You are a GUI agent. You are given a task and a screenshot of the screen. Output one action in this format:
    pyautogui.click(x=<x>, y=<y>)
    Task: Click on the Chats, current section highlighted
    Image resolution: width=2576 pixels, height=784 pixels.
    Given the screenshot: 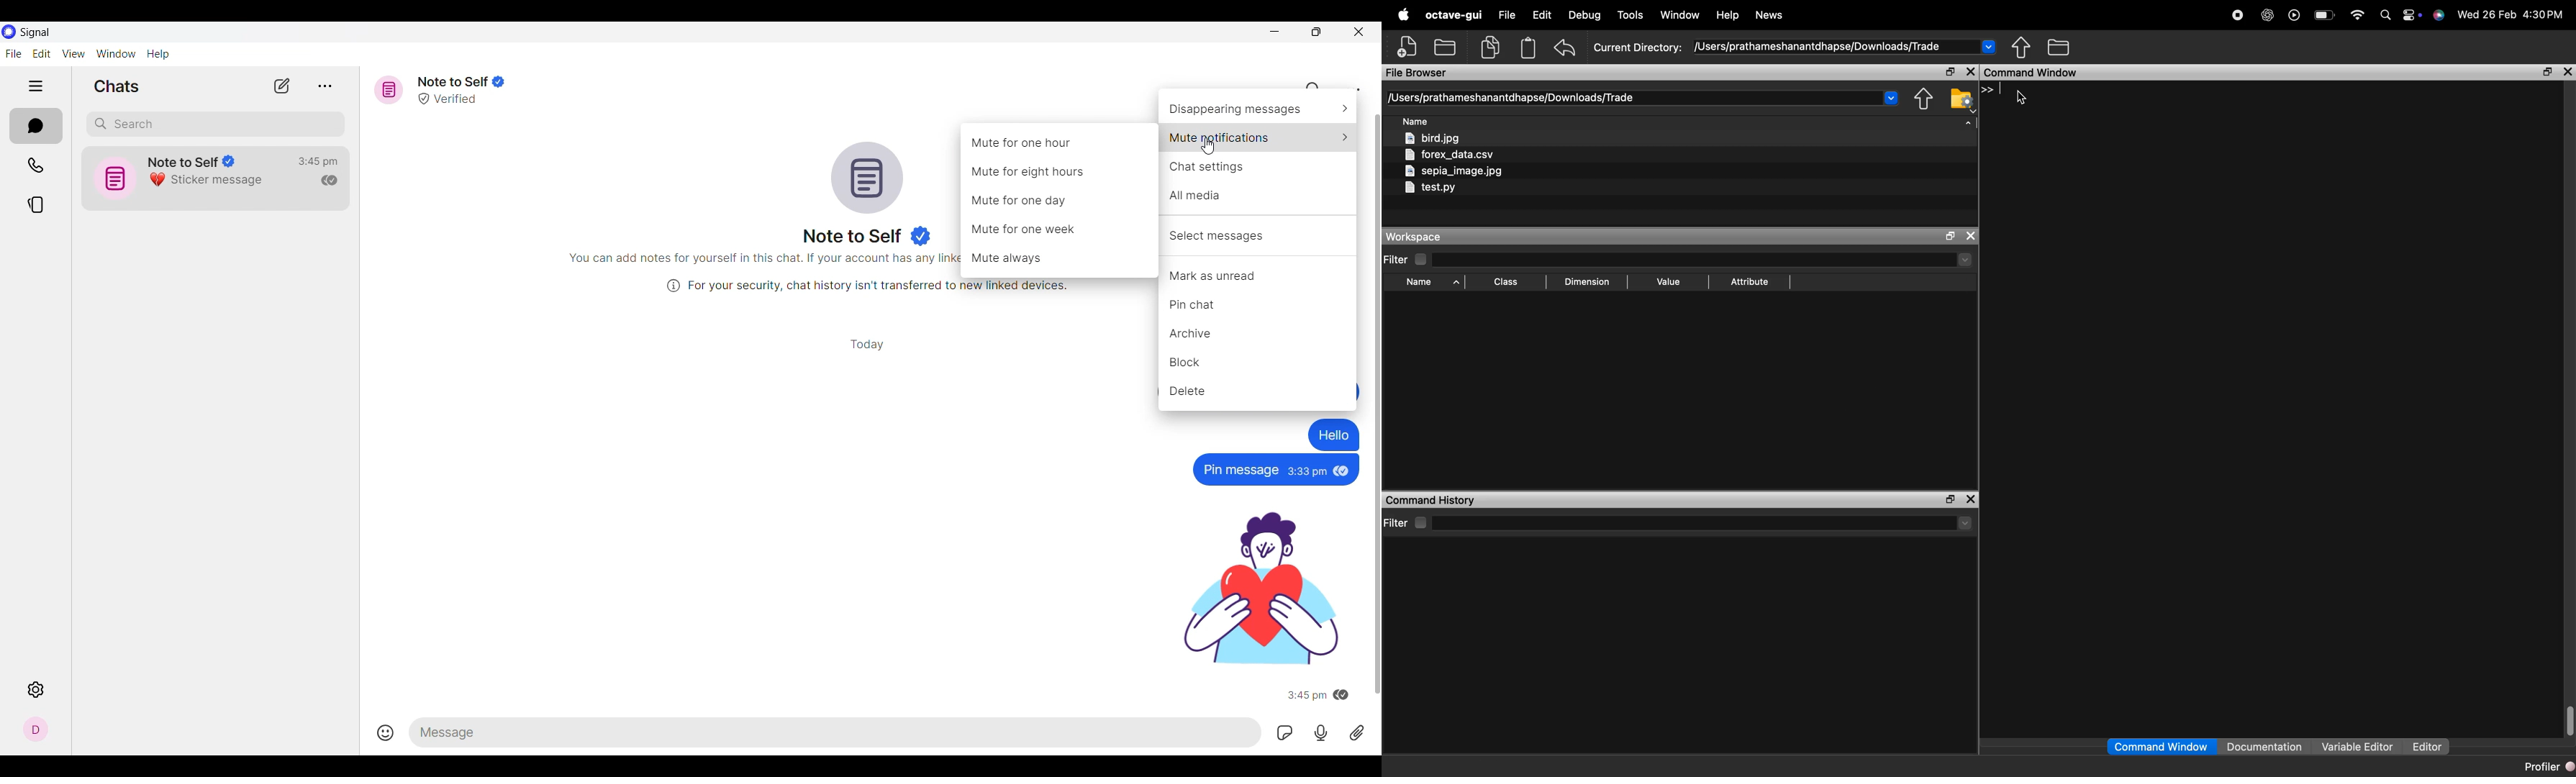 What is the action you would take?
    pyautogui.click(x=37, y=127)
    